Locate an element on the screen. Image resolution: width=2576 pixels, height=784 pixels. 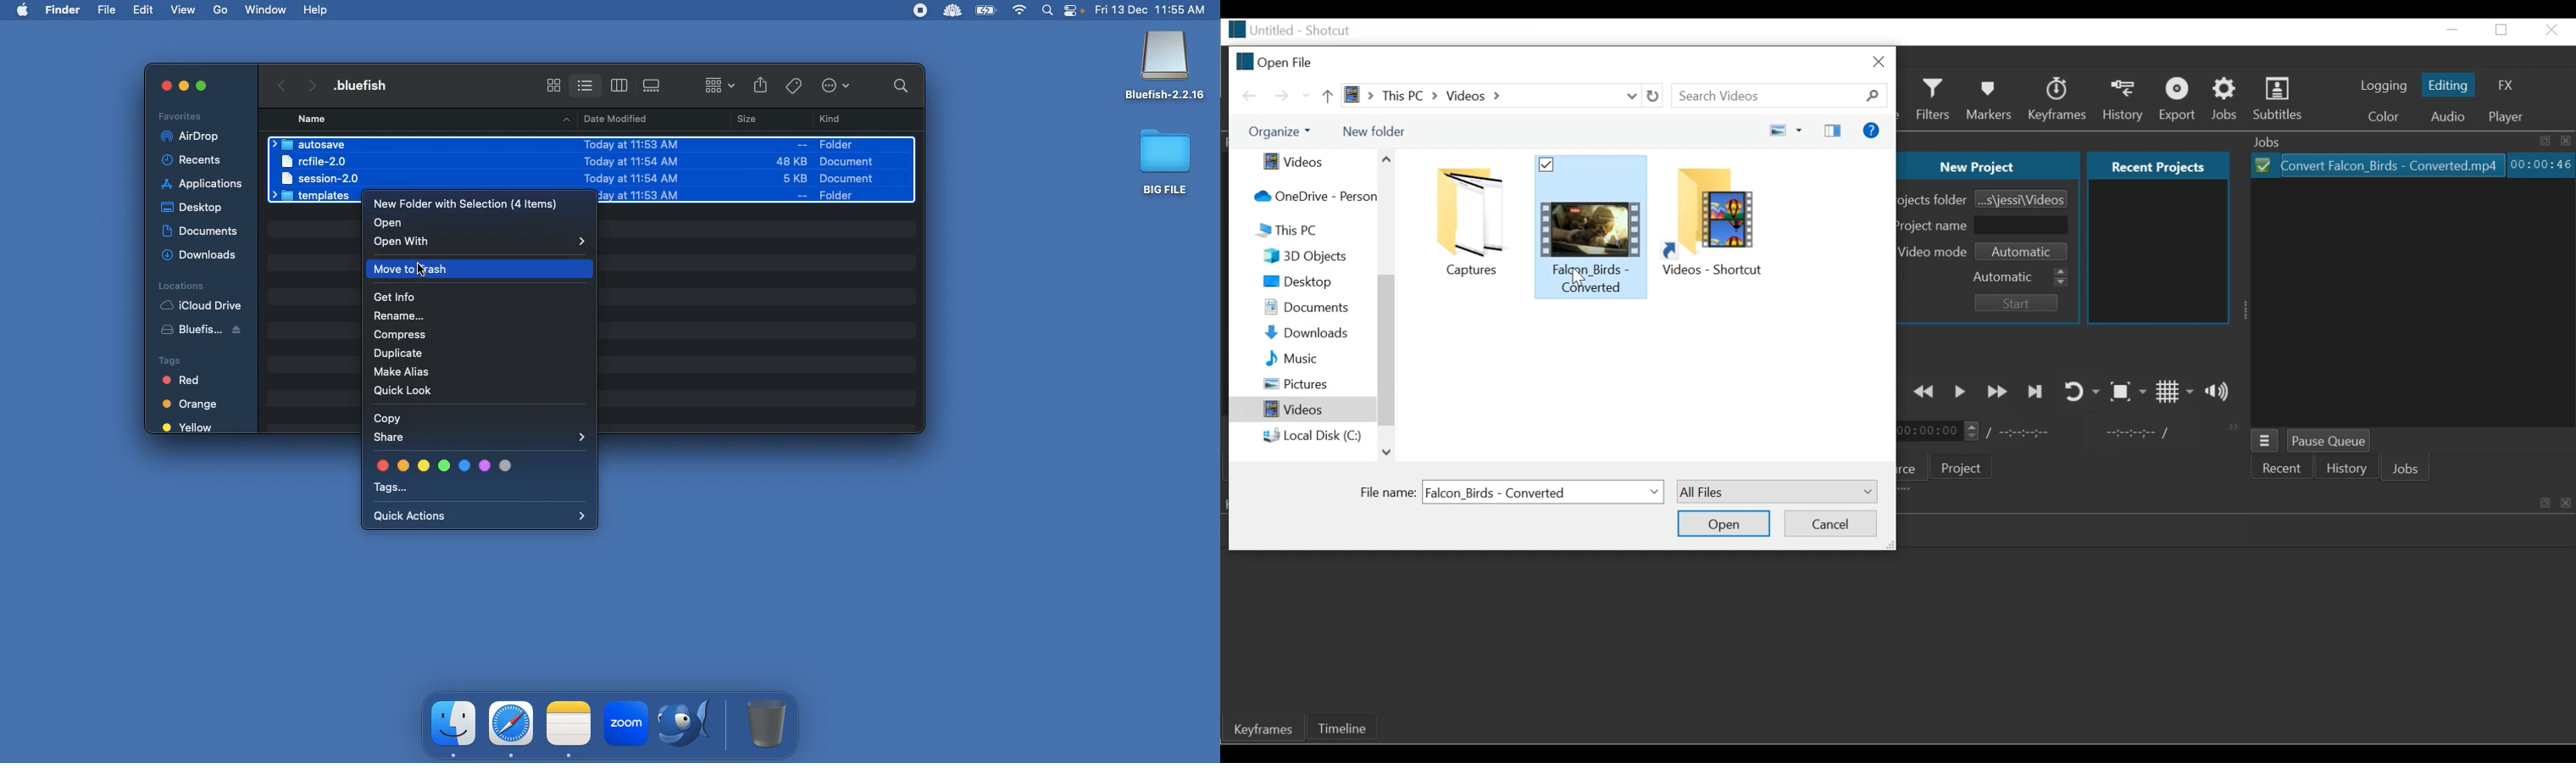
Name is located at coordinates (368, 85).